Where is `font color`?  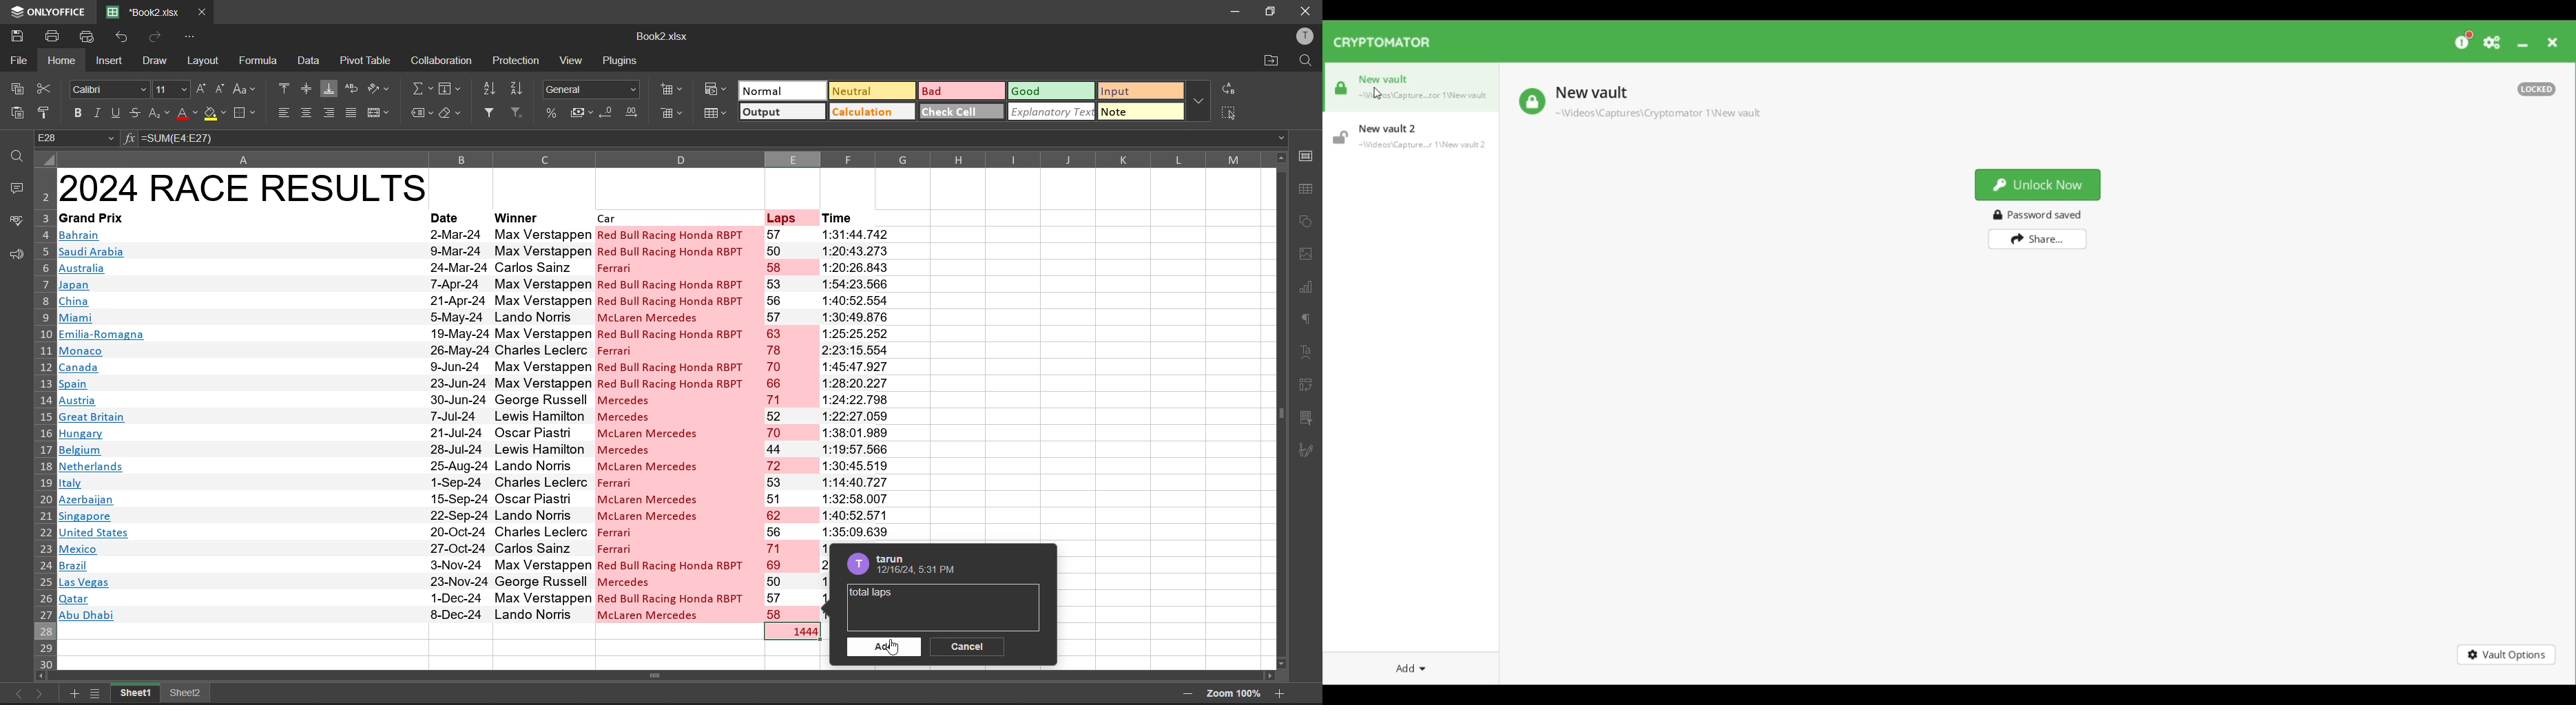
font color is located at coordinates (186, 114).